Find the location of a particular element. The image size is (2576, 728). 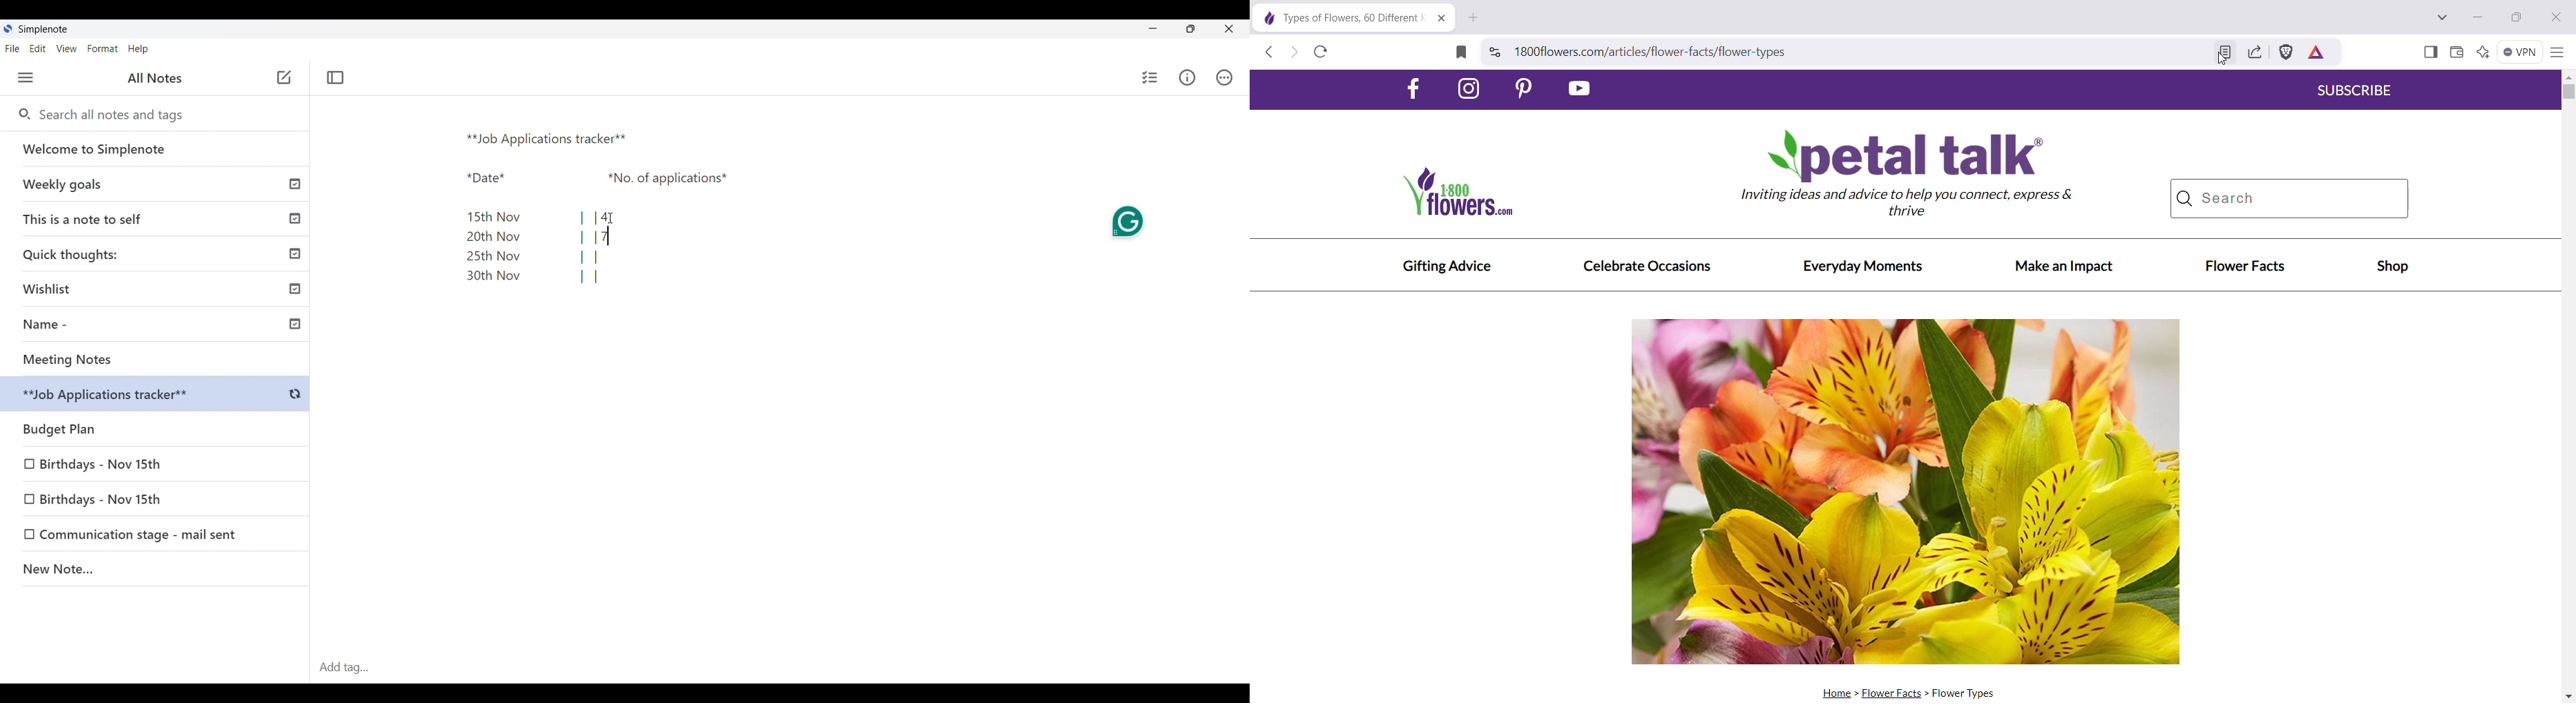

Click to go forward, hold to see history is located at coordinates (1295, 54).